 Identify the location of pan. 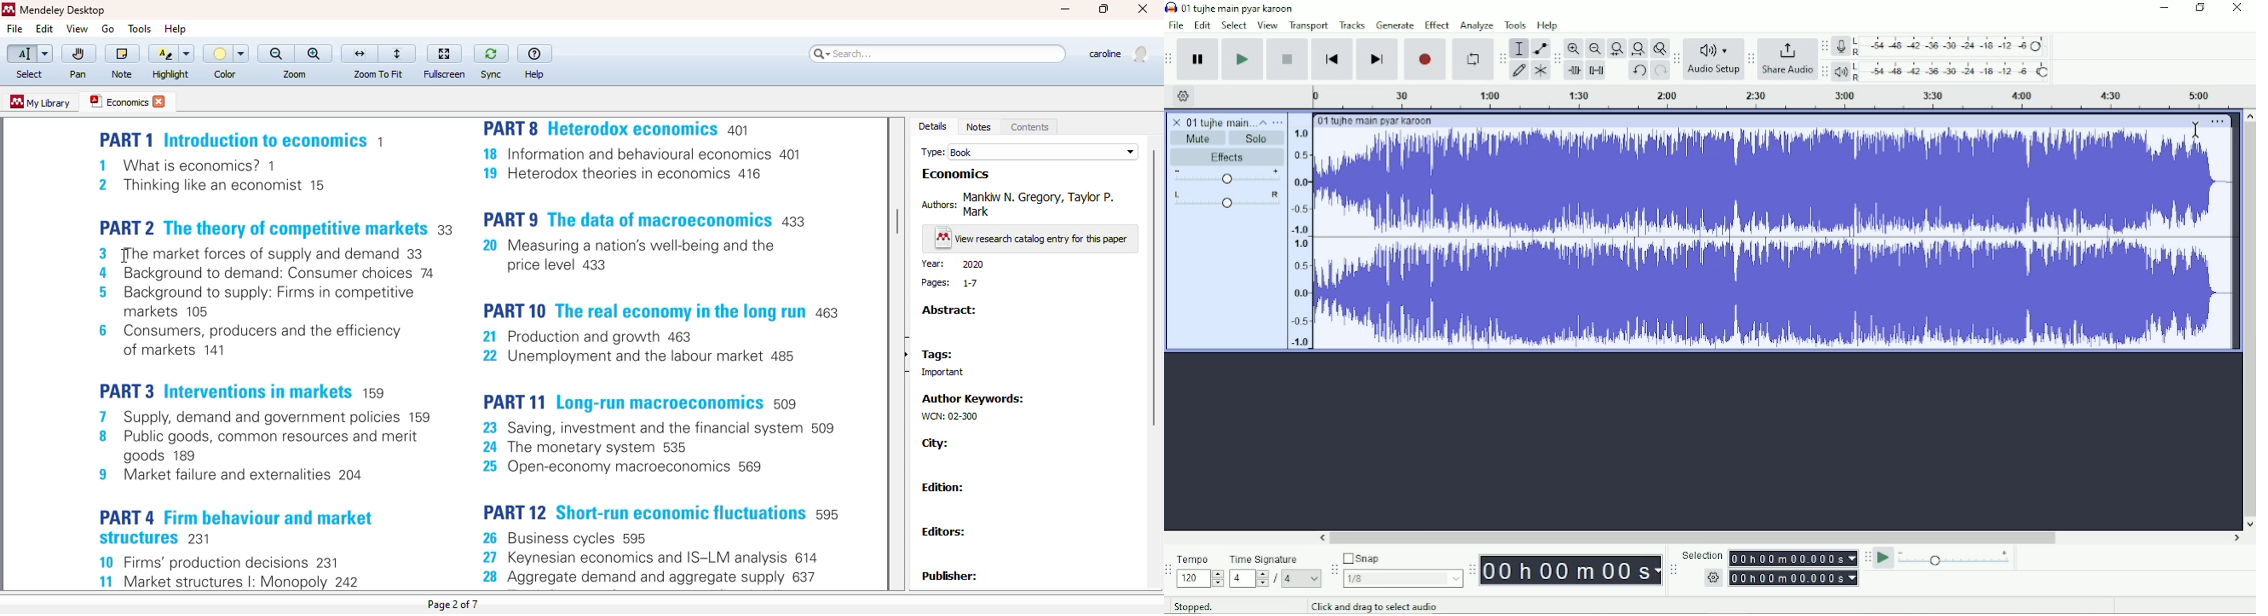
(78, 74).